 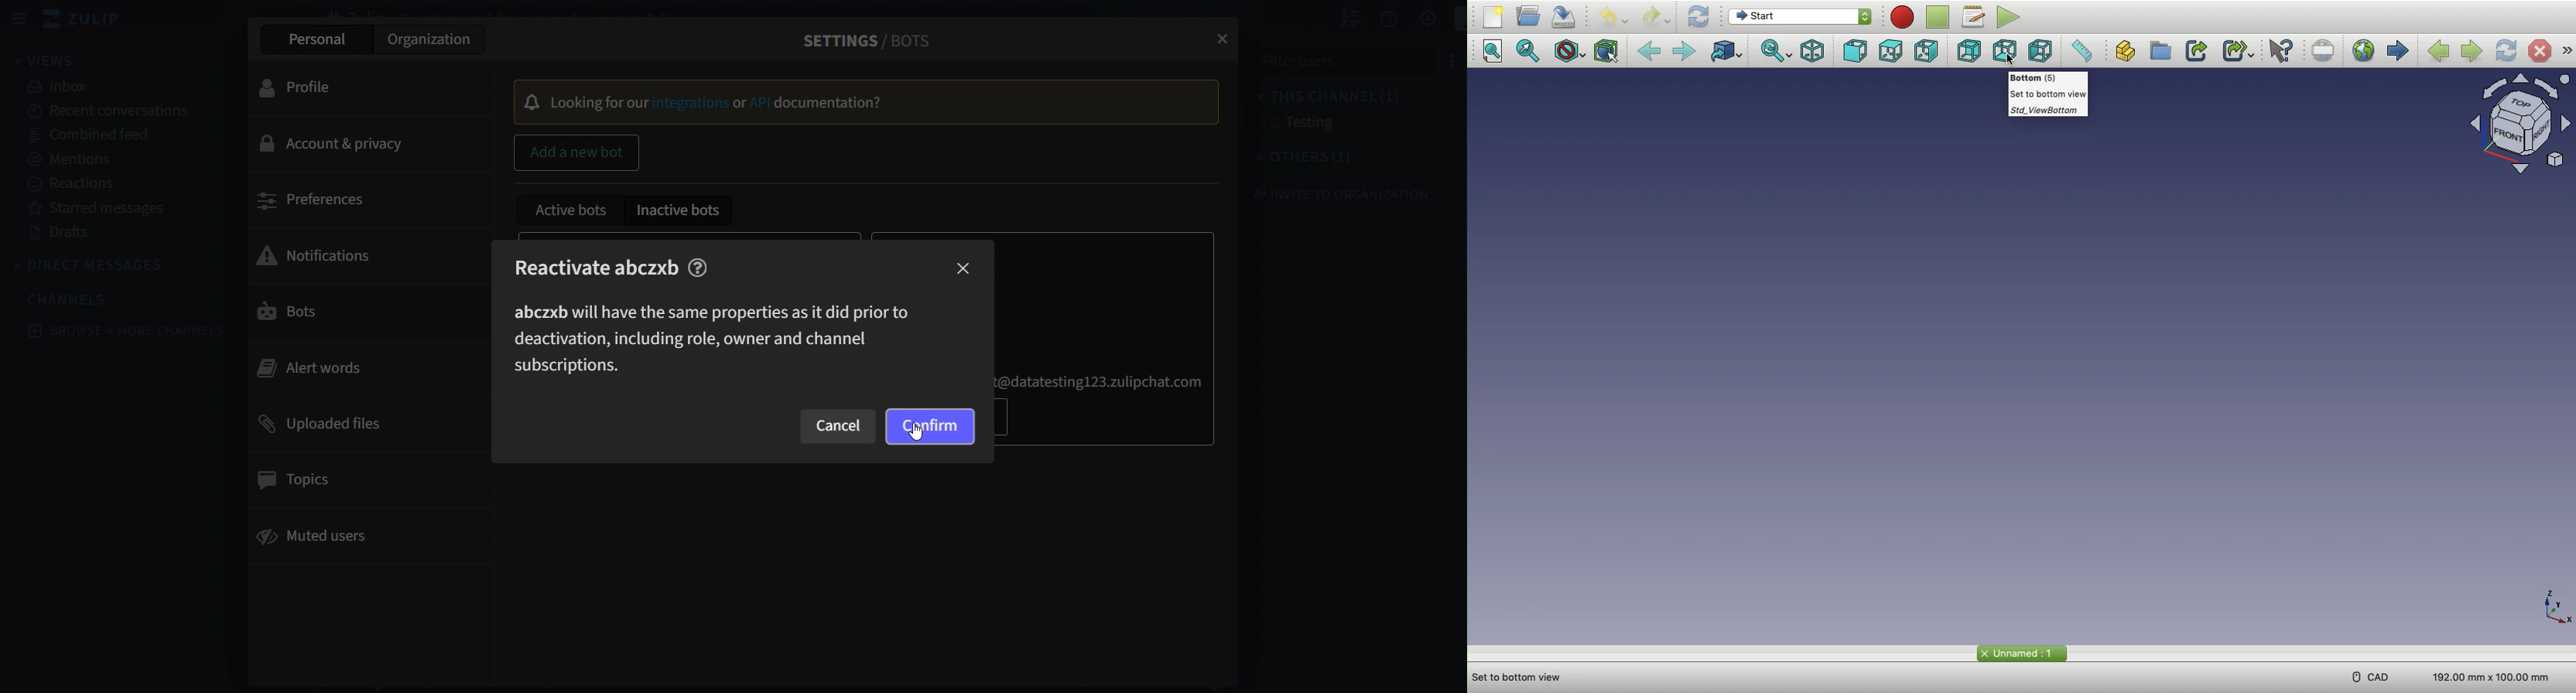 I want to click on reactions, so click(x=77, y=184).